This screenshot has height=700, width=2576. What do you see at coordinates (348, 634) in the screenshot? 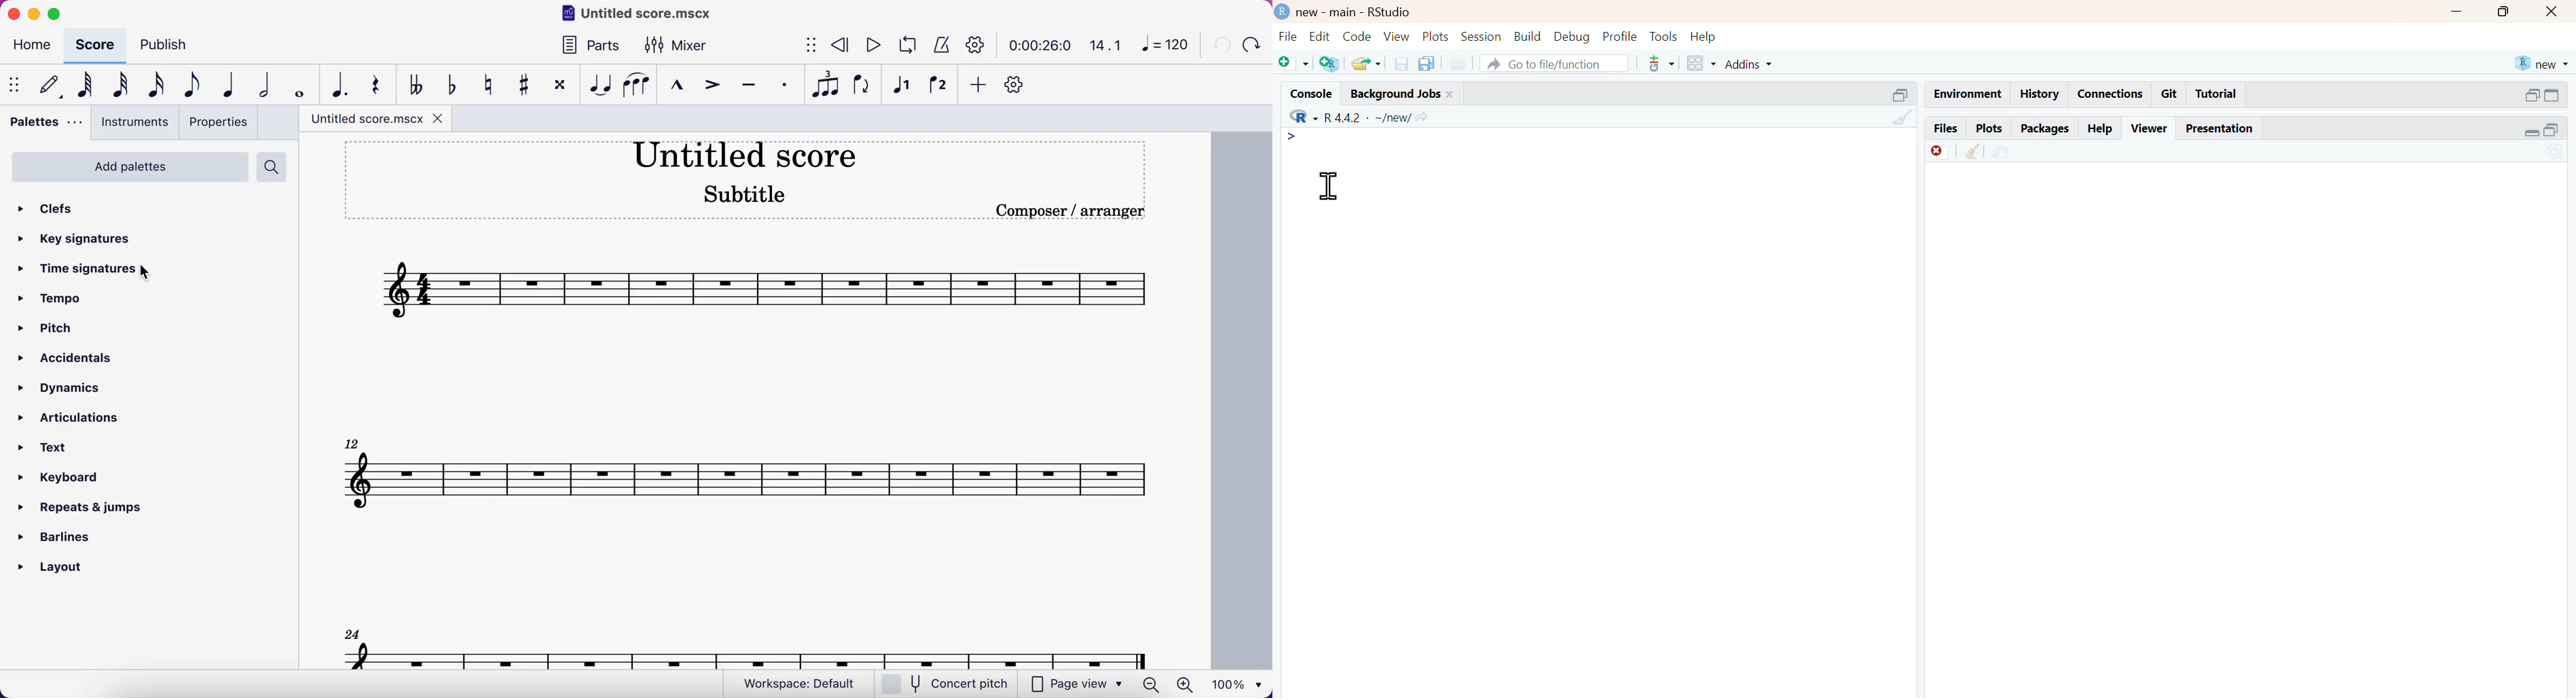
I see `24` at bounding box center [348, 634].